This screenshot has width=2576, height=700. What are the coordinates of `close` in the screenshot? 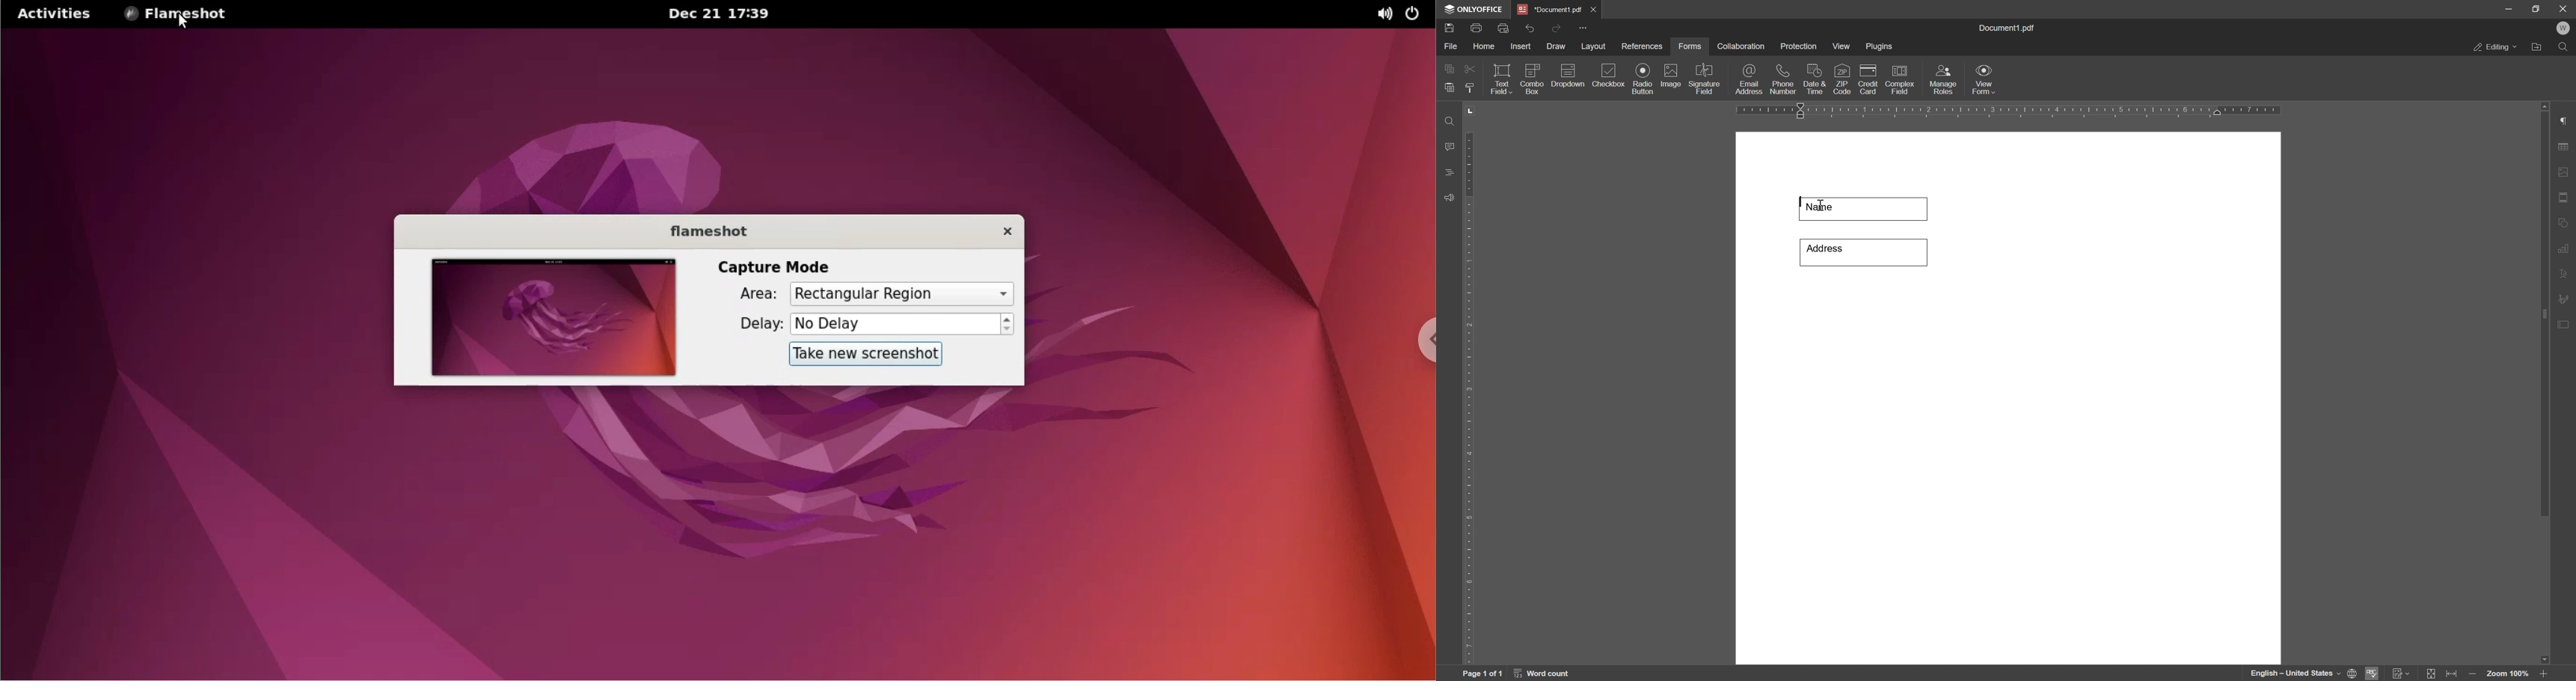 It's located at (1594, 8).